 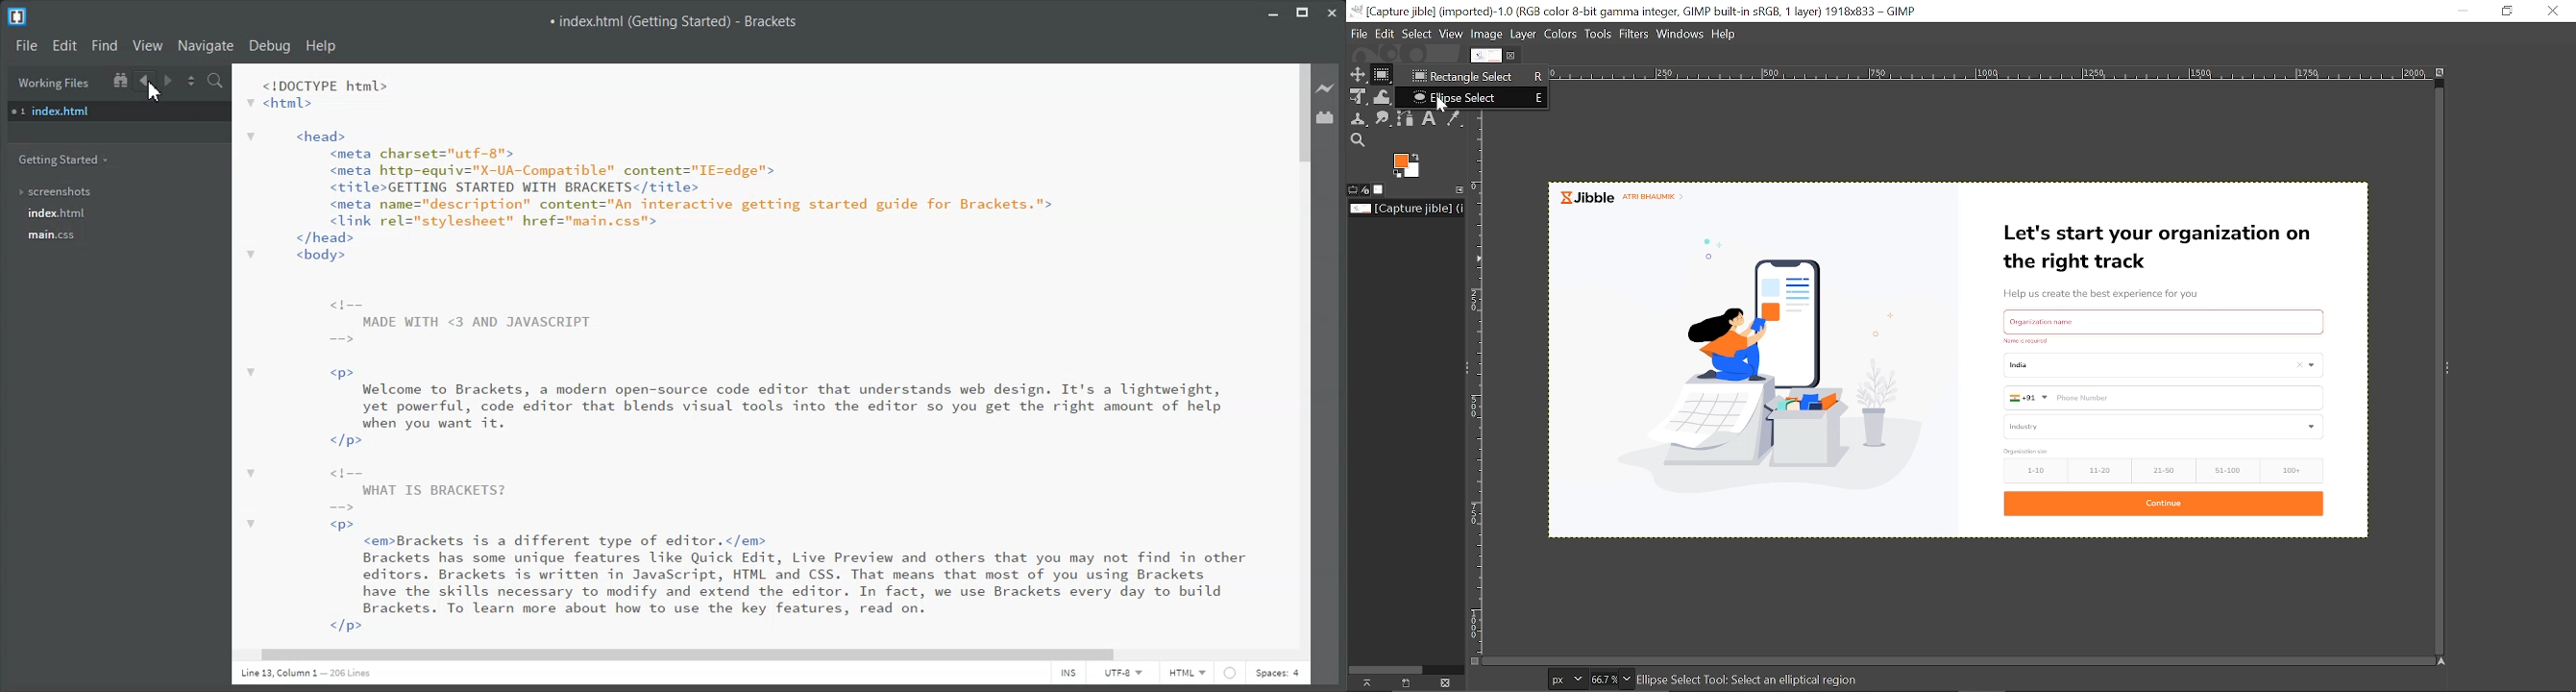 What do you see at coordinates (1639, 12) in the screenshot?
I see `Current window` at bounding box center [1639, 12].